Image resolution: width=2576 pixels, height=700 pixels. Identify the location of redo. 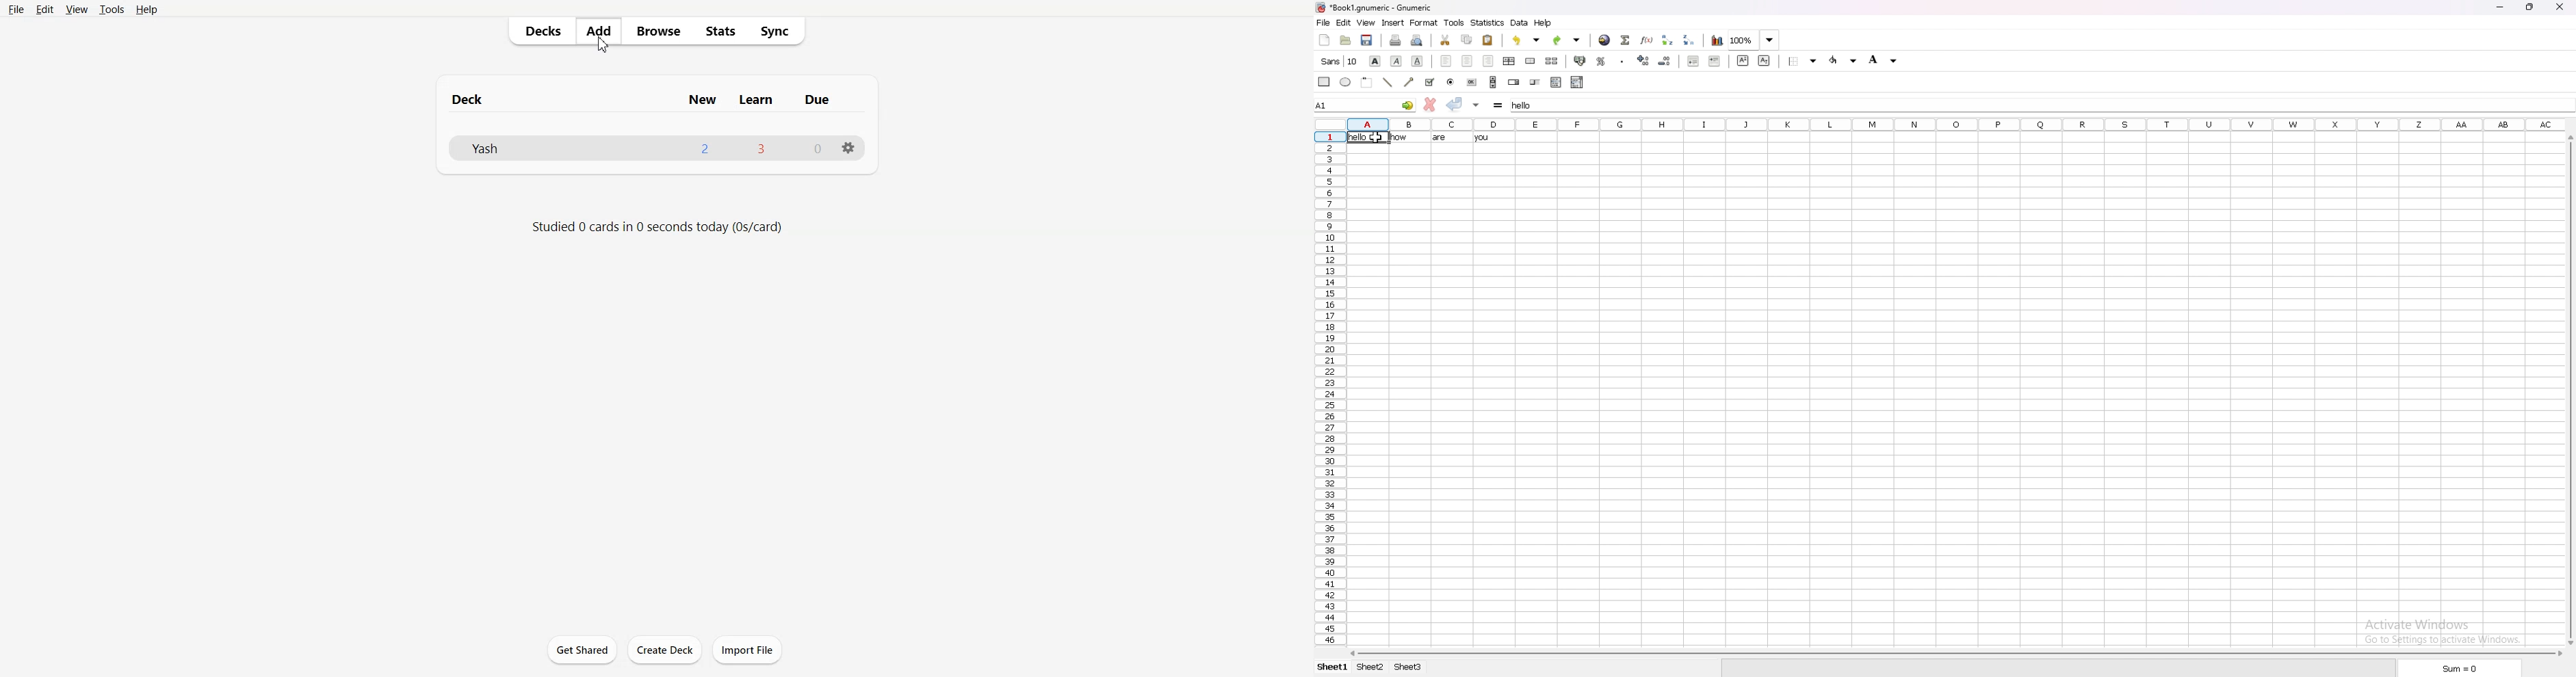
(1568, 39).